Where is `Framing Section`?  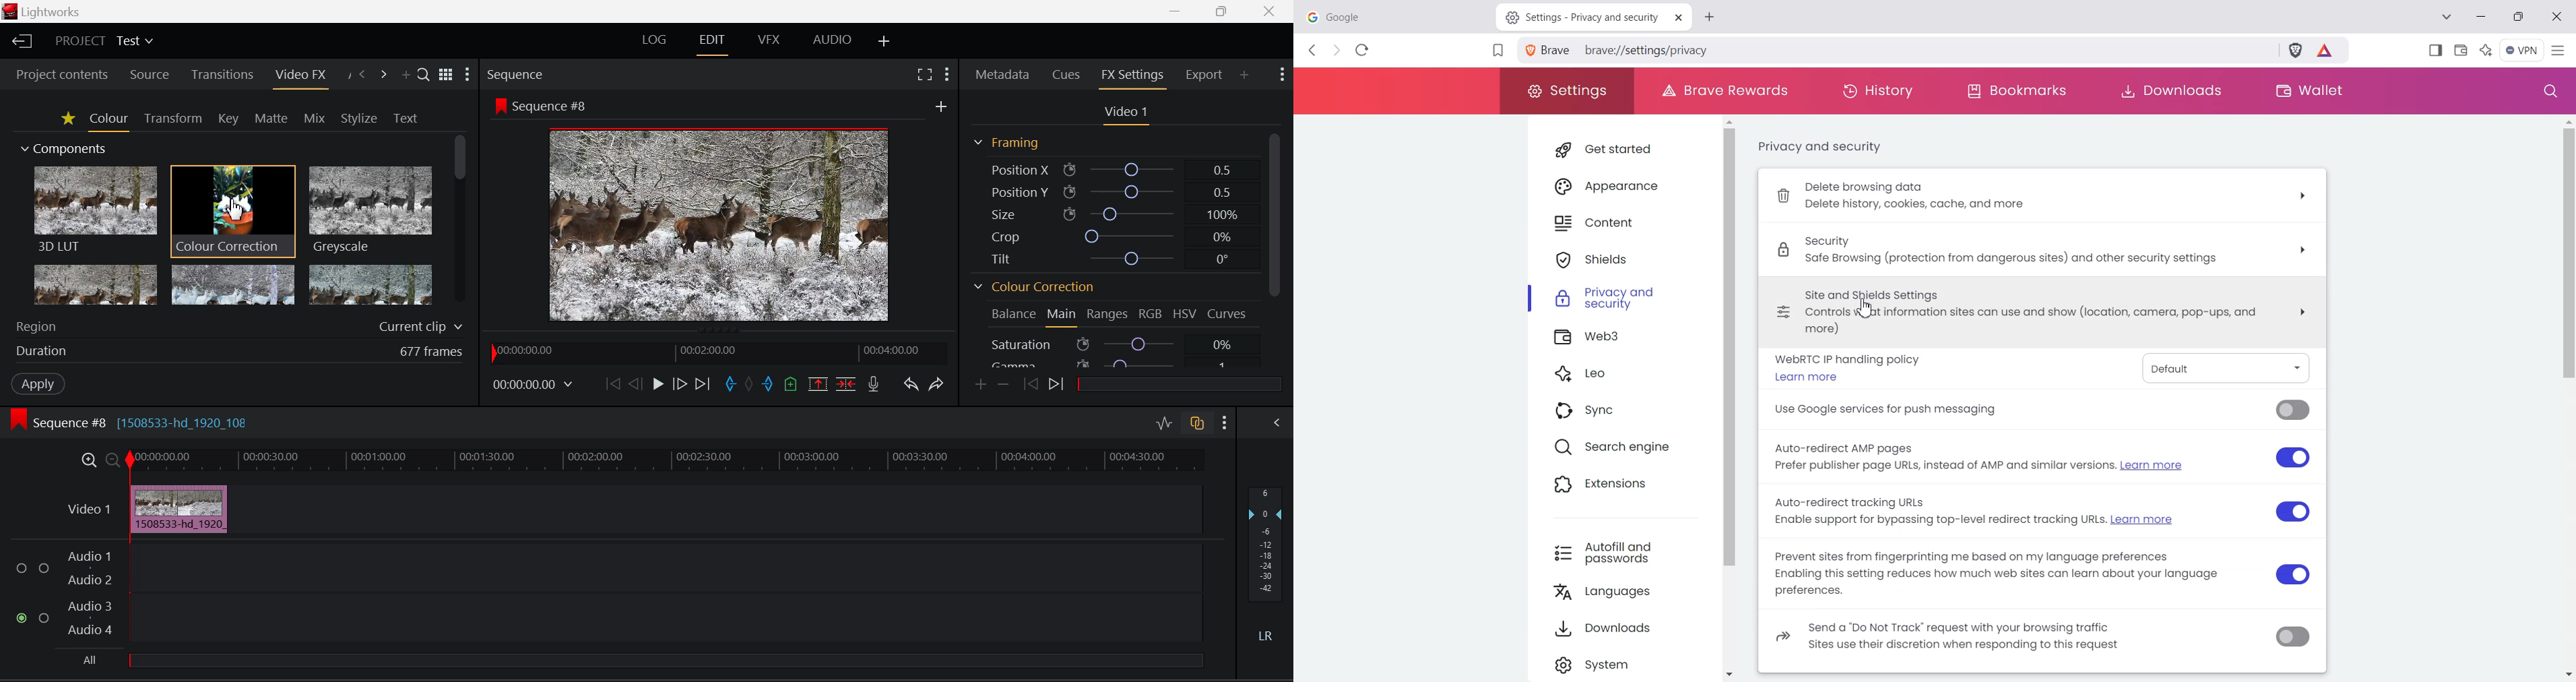
Framing Section is located at coordinates (1007, 144).